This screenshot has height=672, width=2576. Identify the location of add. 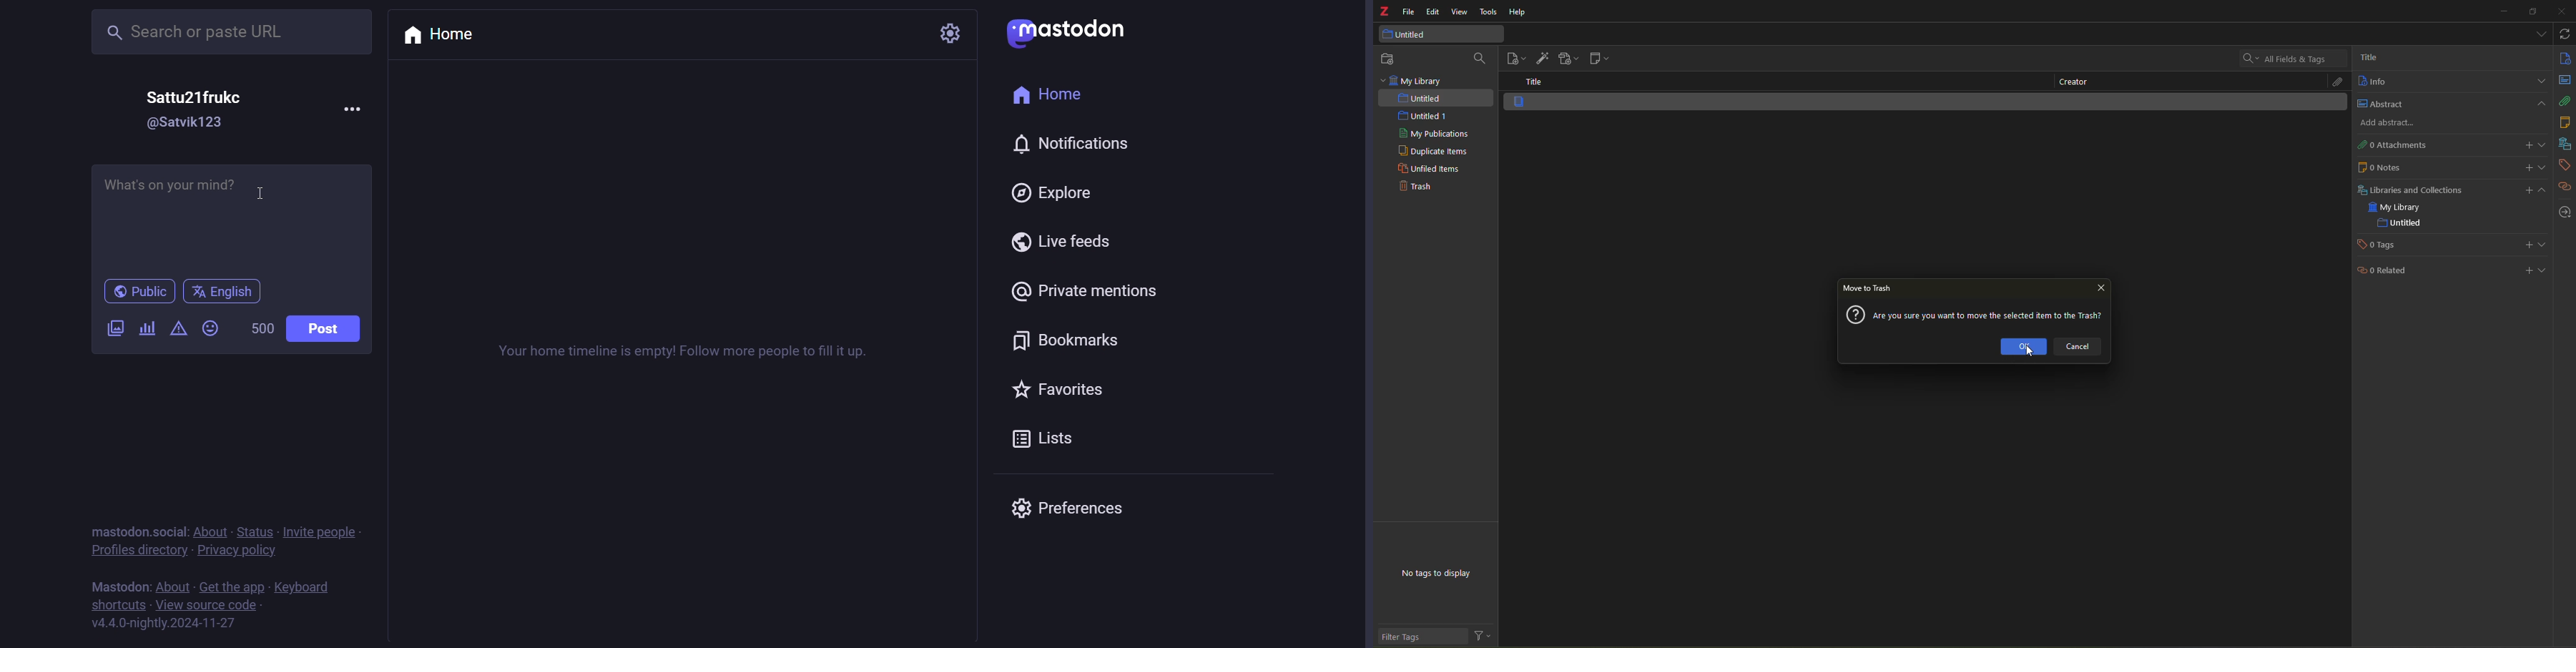
(2528, 167).